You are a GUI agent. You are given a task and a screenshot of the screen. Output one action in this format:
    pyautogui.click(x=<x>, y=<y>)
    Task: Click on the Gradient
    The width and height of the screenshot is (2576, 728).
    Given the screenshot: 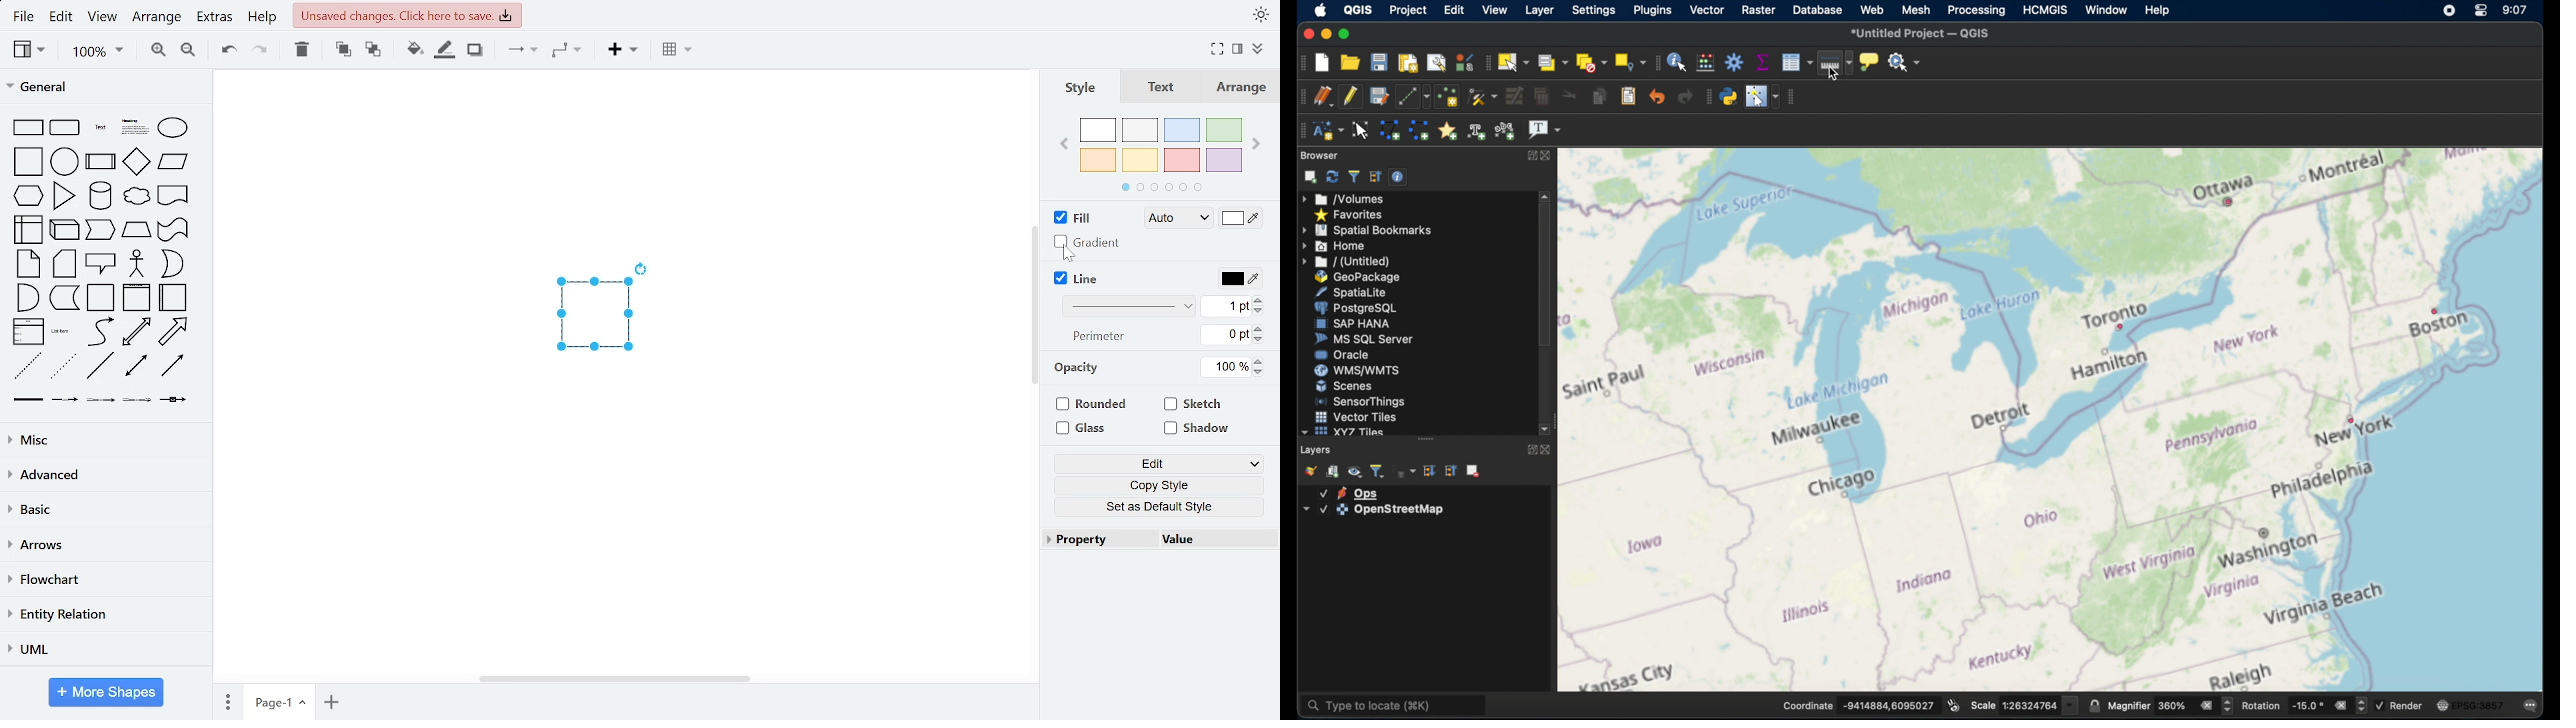 What is the action you would take?
    pyautogui.click(x=1087, y=243)
    